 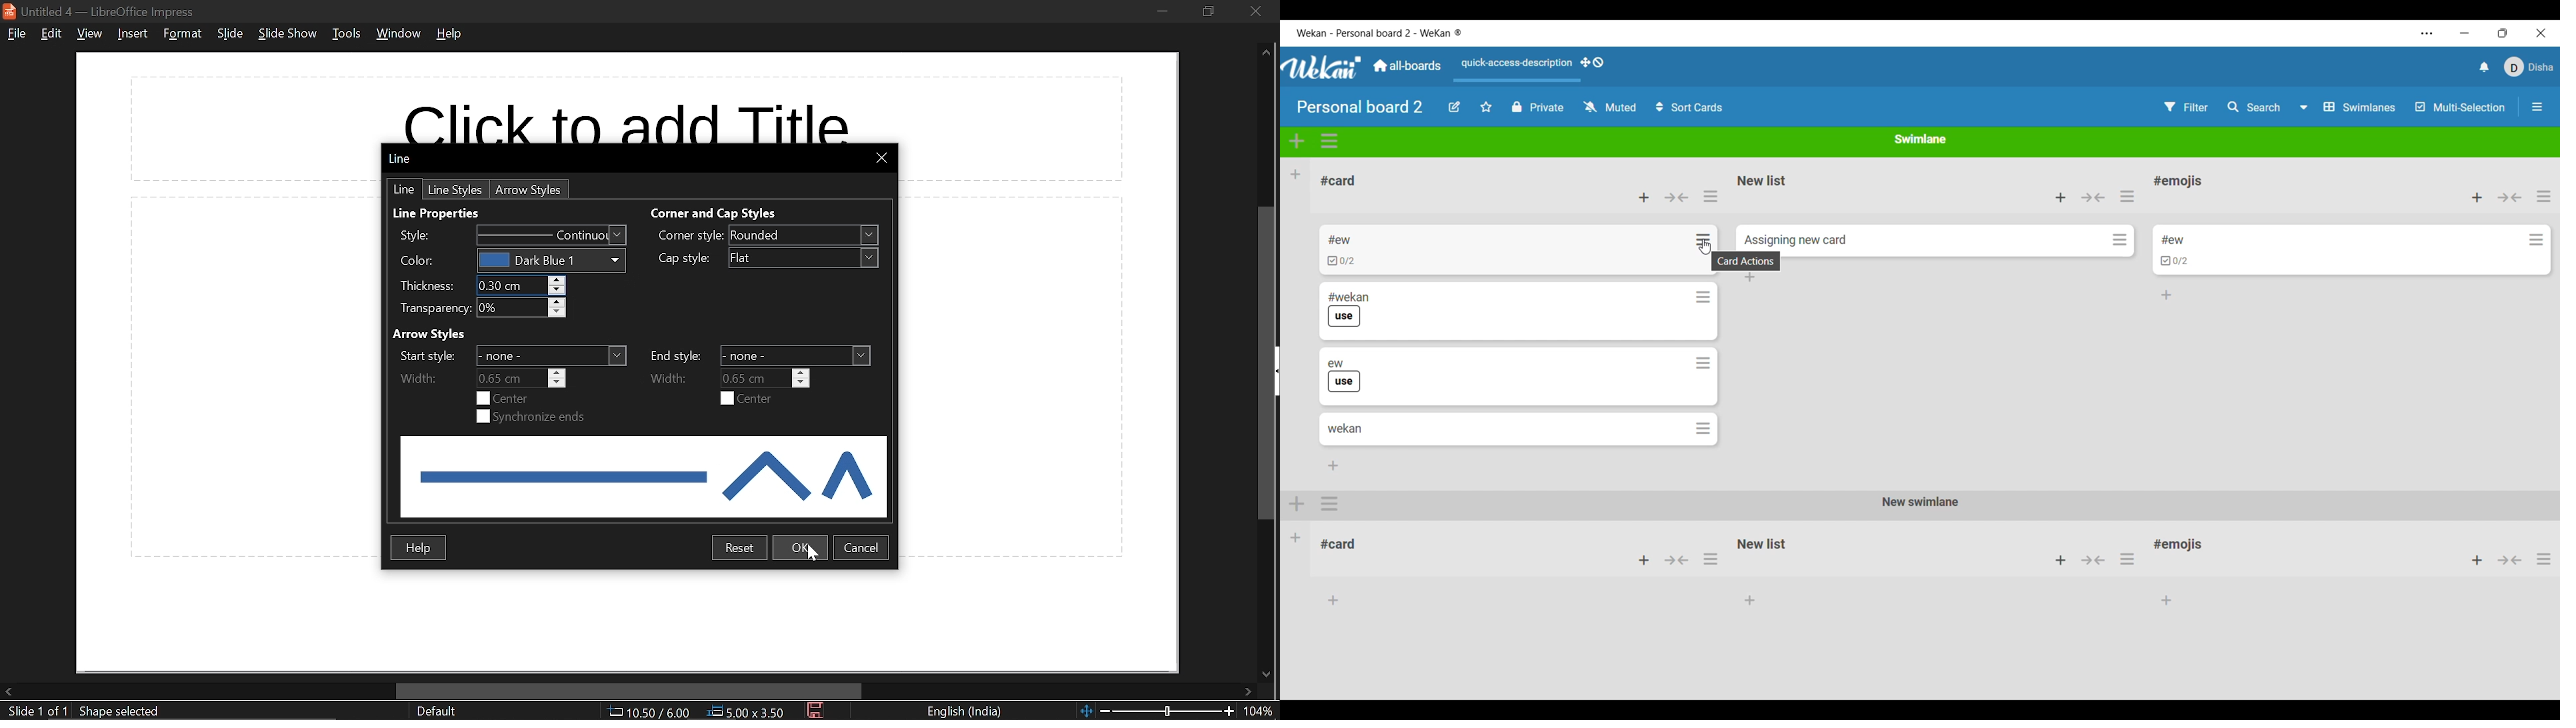 I want to click on Filter, so click(x=2187, y=107).